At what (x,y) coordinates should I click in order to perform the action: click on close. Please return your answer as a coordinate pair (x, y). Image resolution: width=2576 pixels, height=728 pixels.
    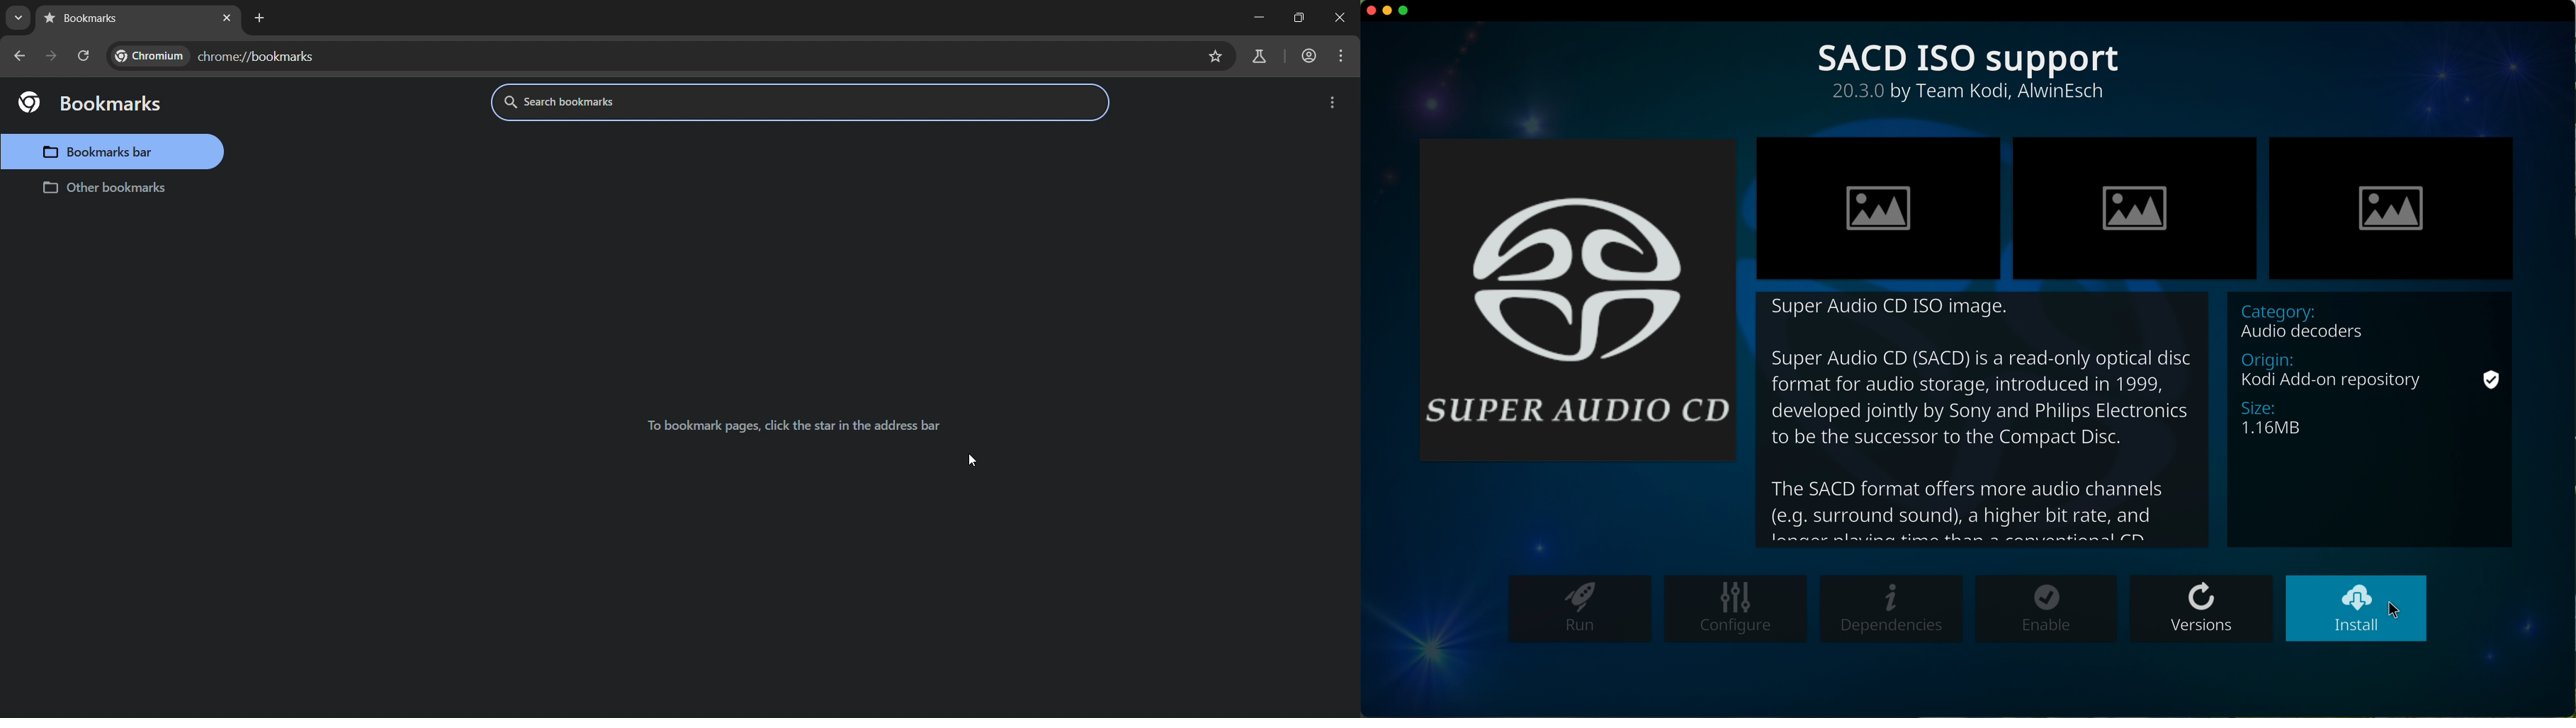
    Looking at the image, I should click on (1342, 15).